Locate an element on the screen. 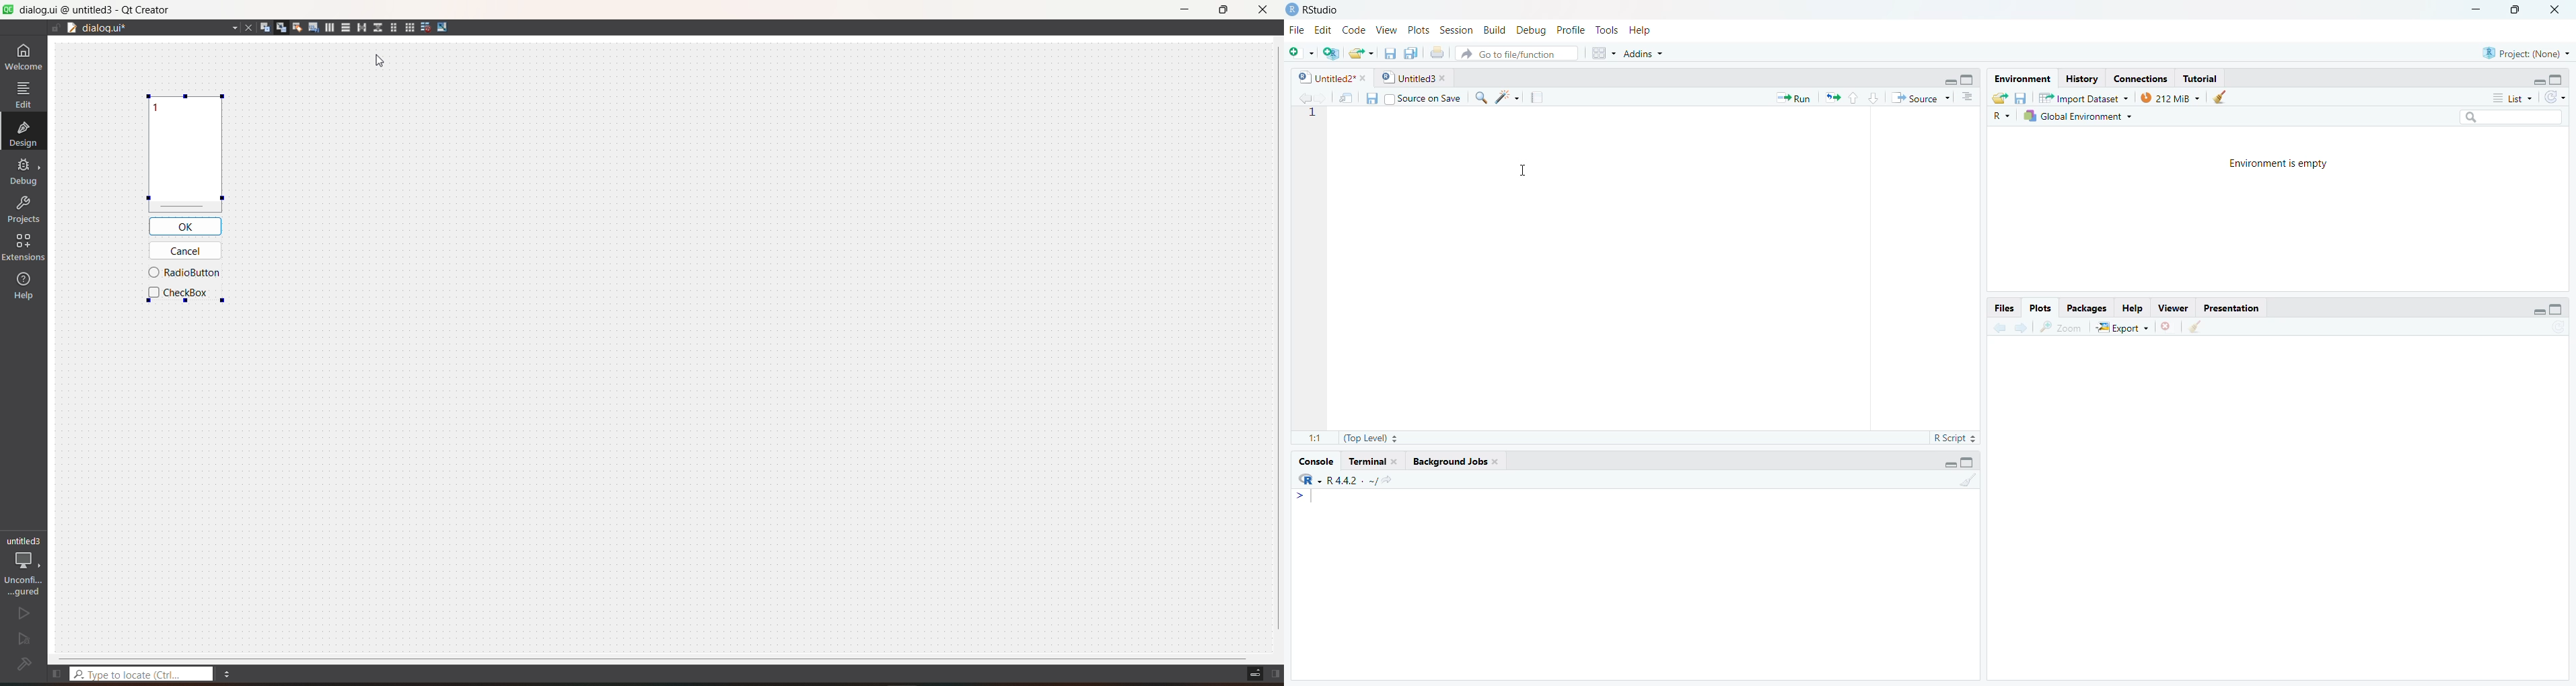 Image resolution: width=2576 pixels, height=700 pixels. environment is located at coordinates (2018, 79).